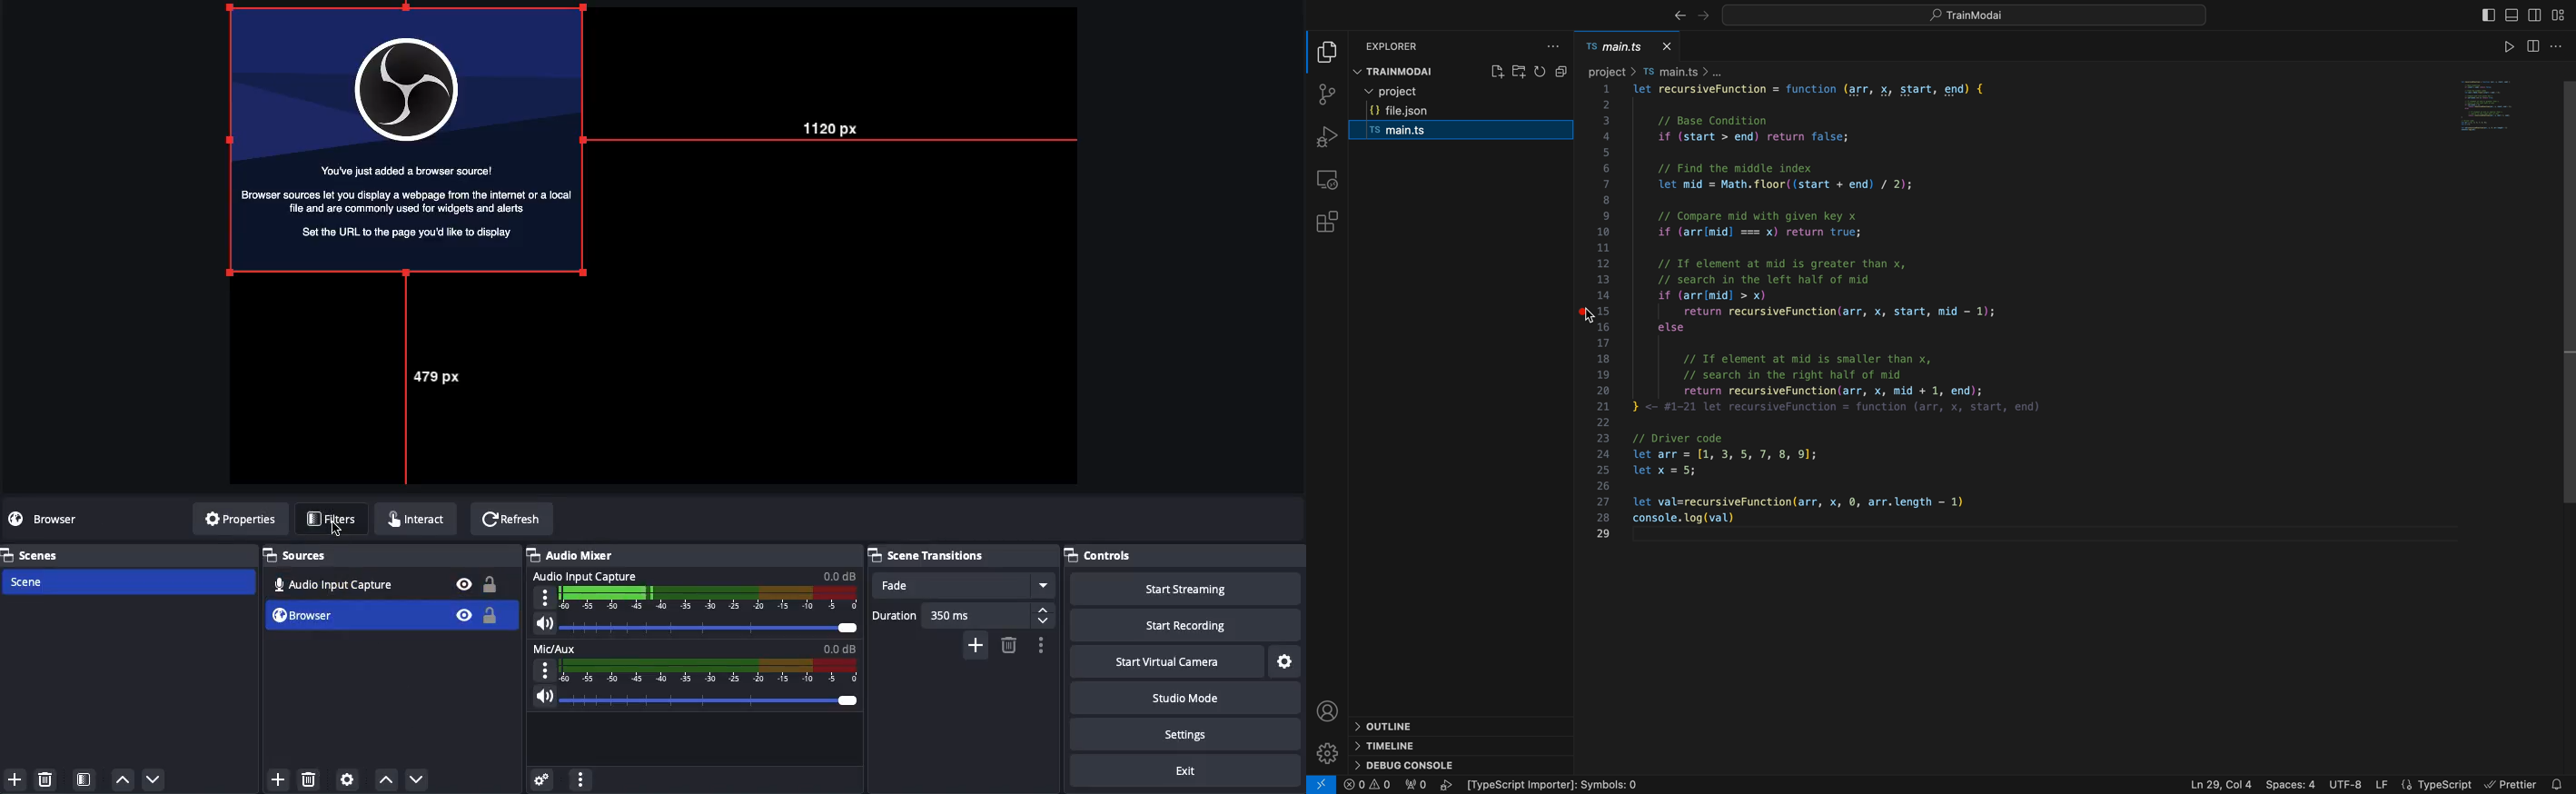 This screenshot has height=812, width=2576. What do you see at coordinates (1189, 770) in the screenshot?
I see `Exit` at bounding box center [1189, 770].